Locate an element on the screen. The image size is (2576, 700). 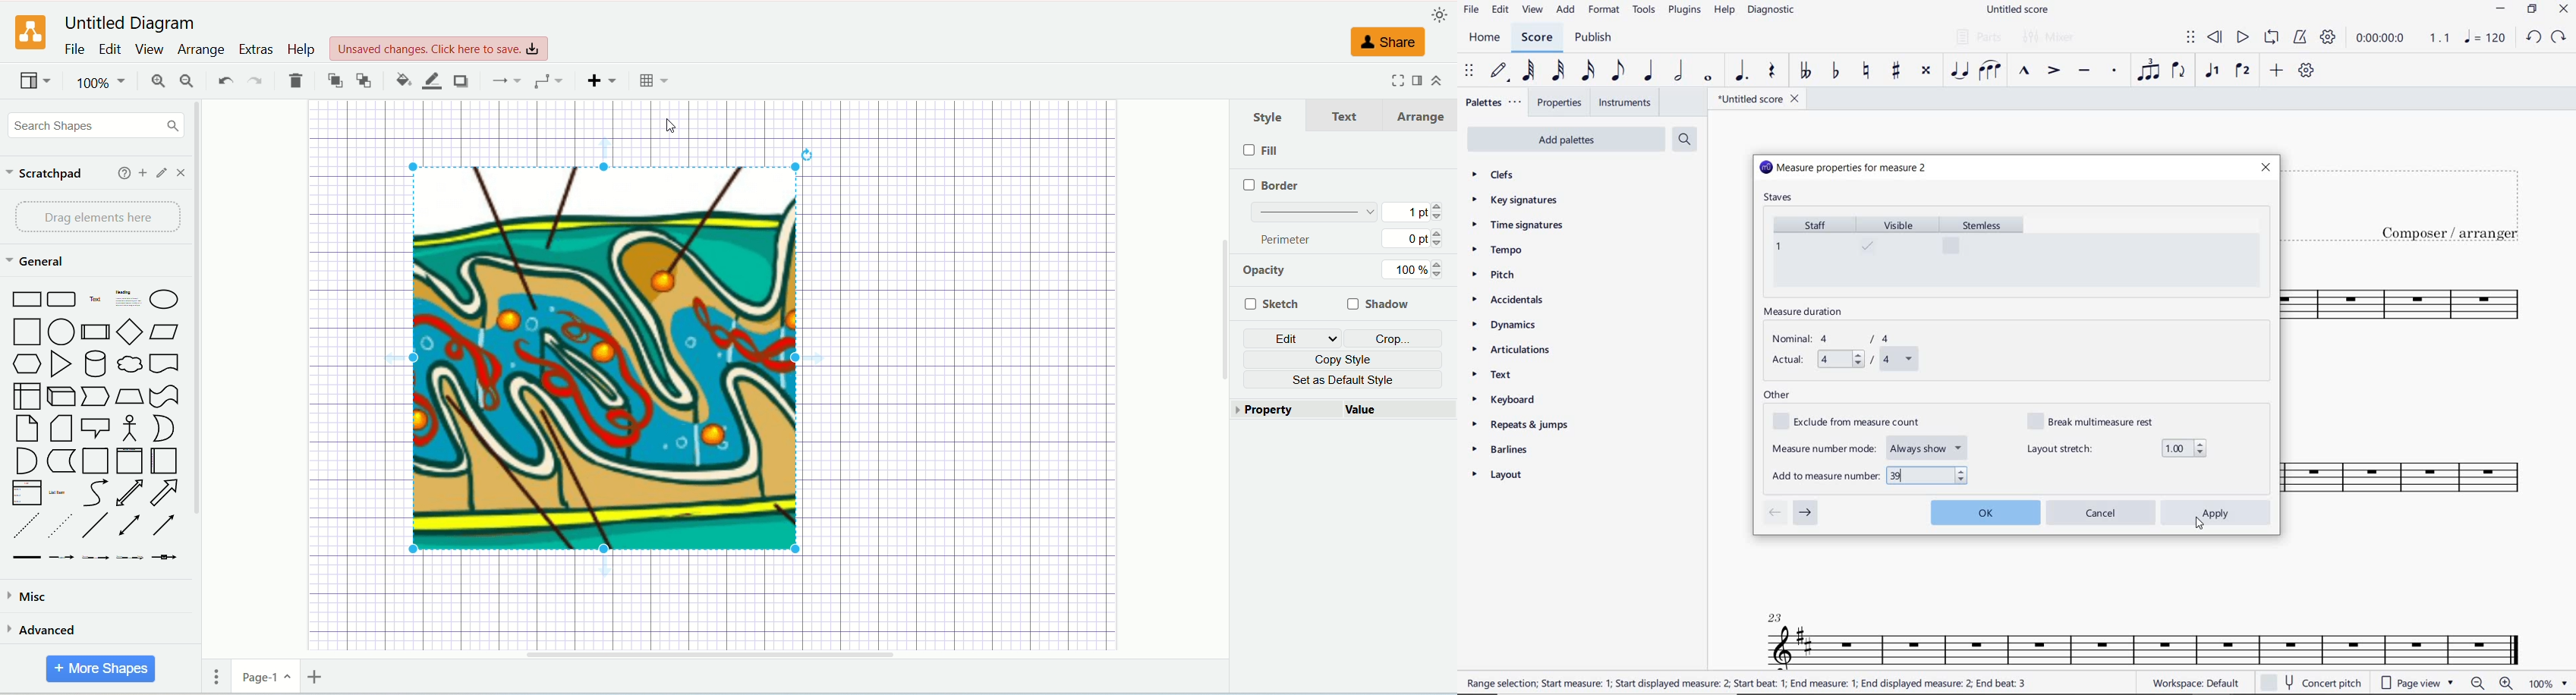
zoom factor is located at coordinates (2547, 684).